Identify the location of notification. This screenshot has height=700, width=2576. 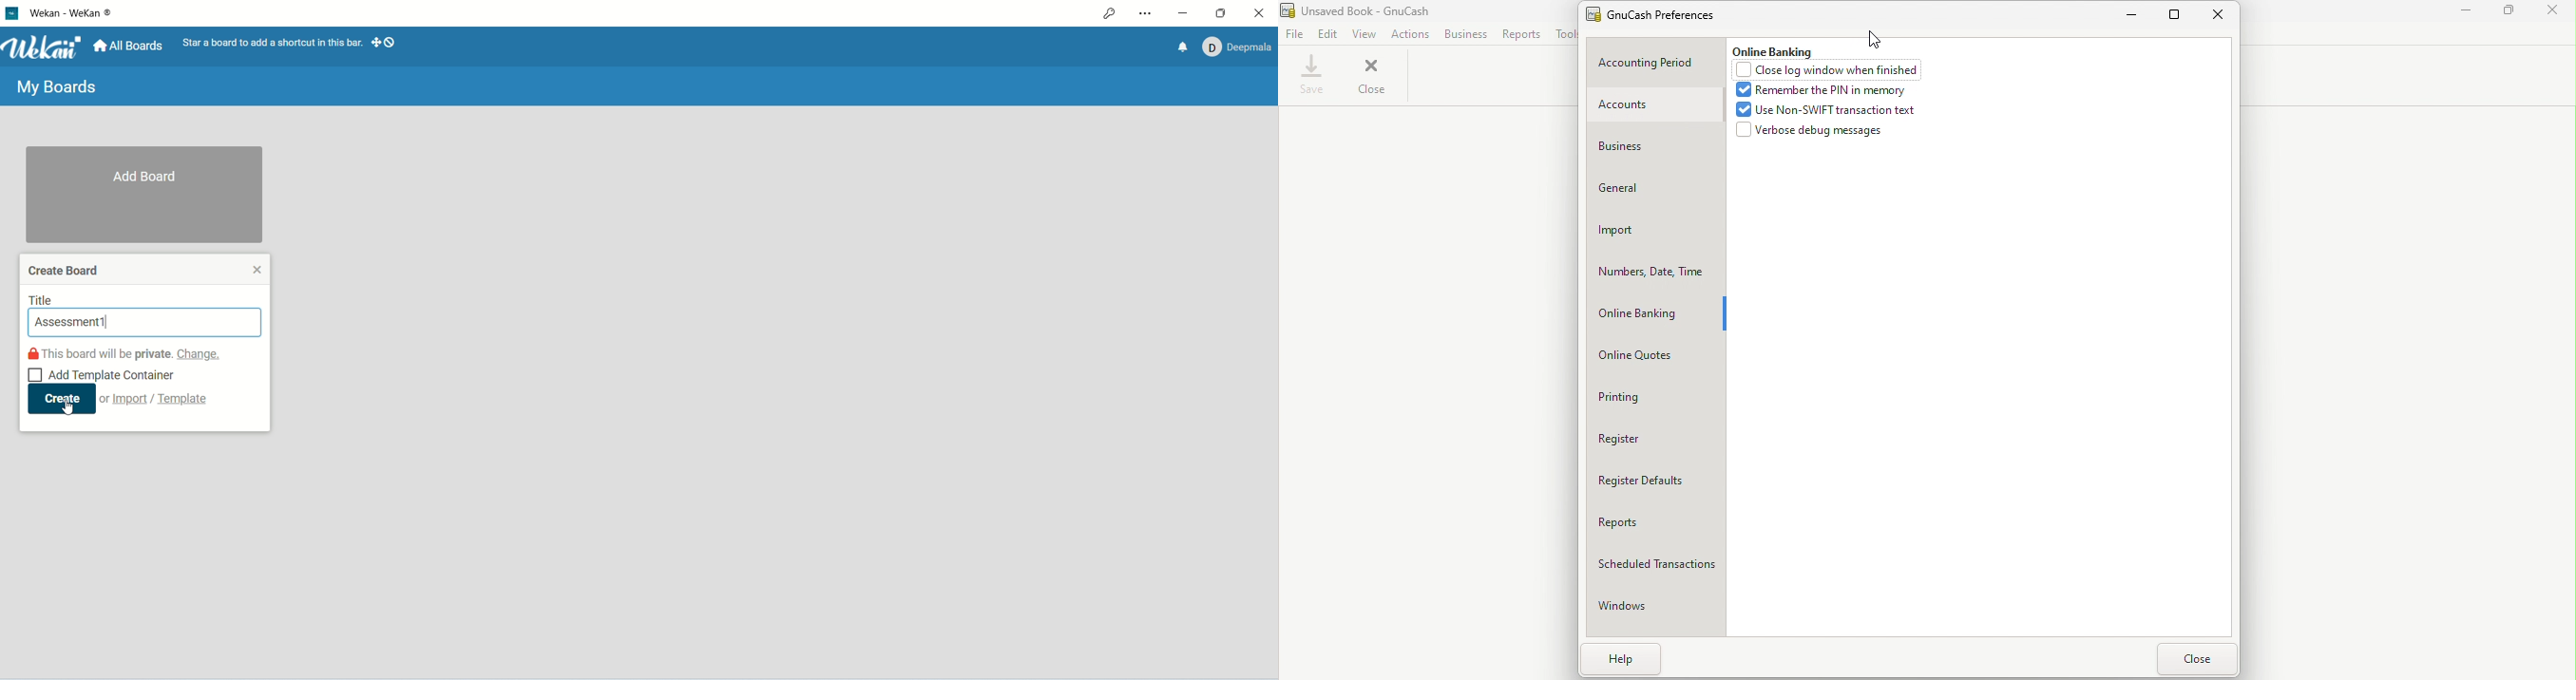
(1181, 46).